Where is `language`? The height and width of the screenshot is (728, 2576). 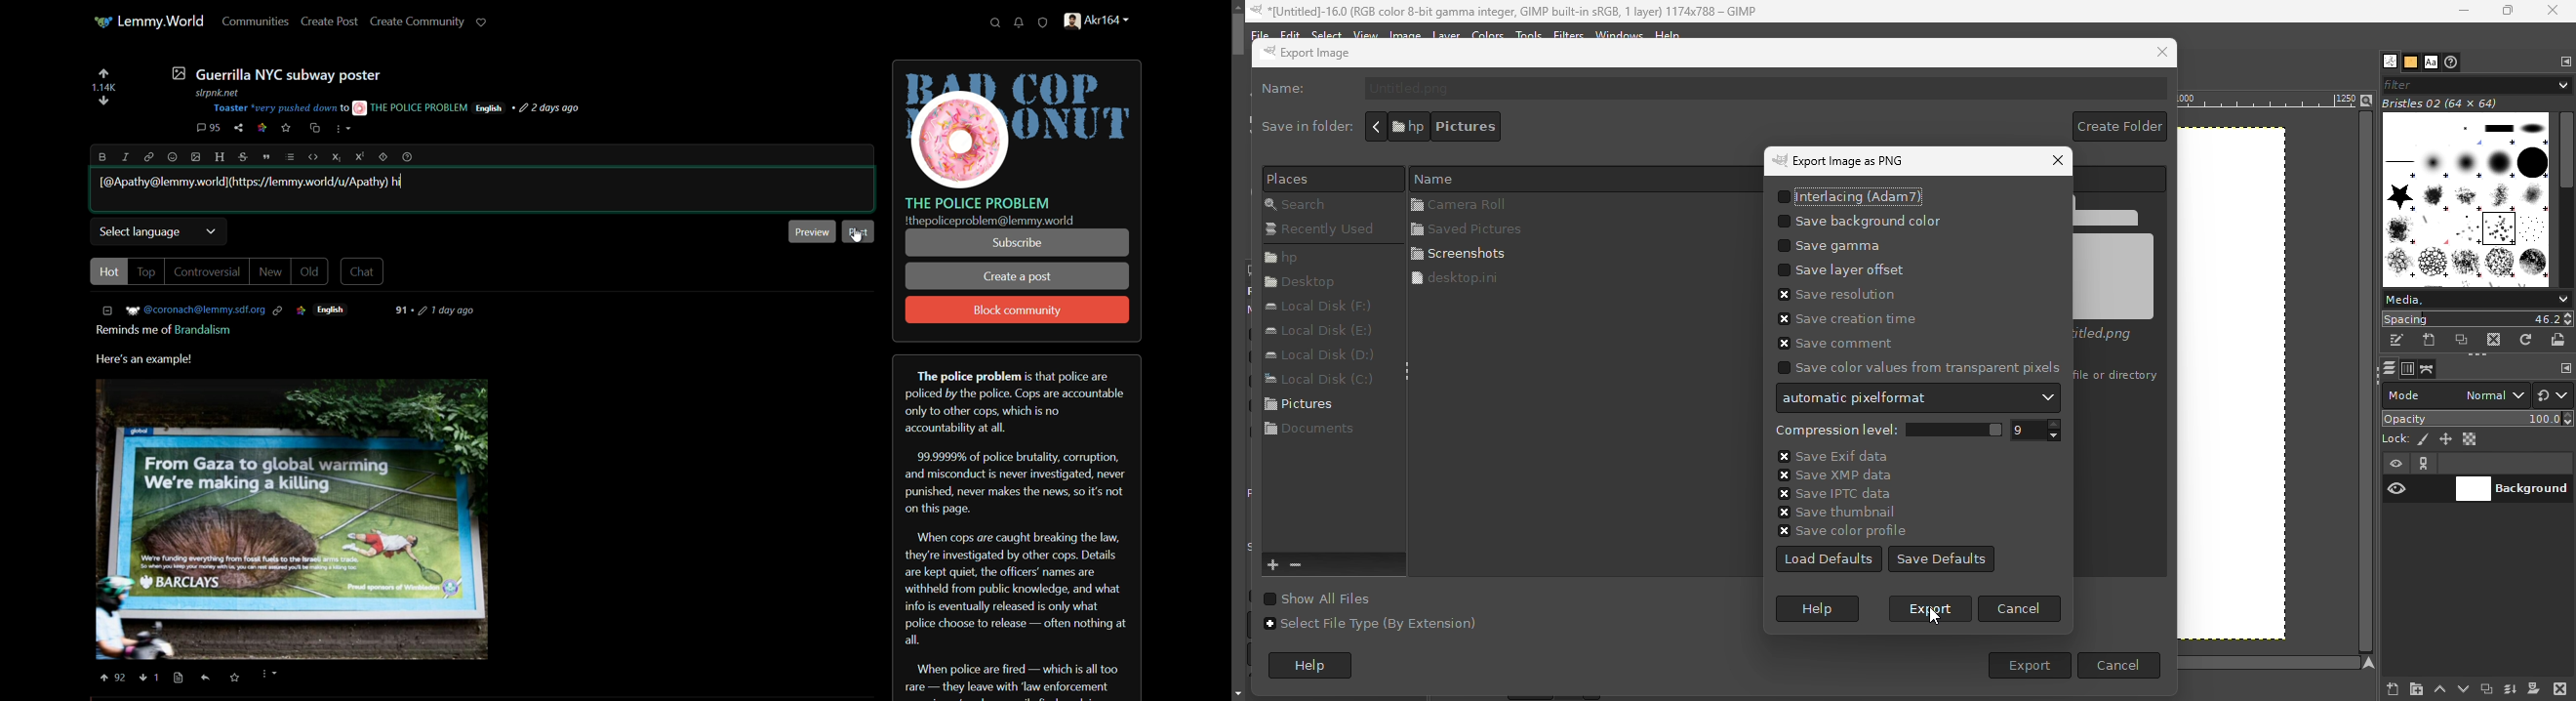
language is located at coordinates (489, 108).